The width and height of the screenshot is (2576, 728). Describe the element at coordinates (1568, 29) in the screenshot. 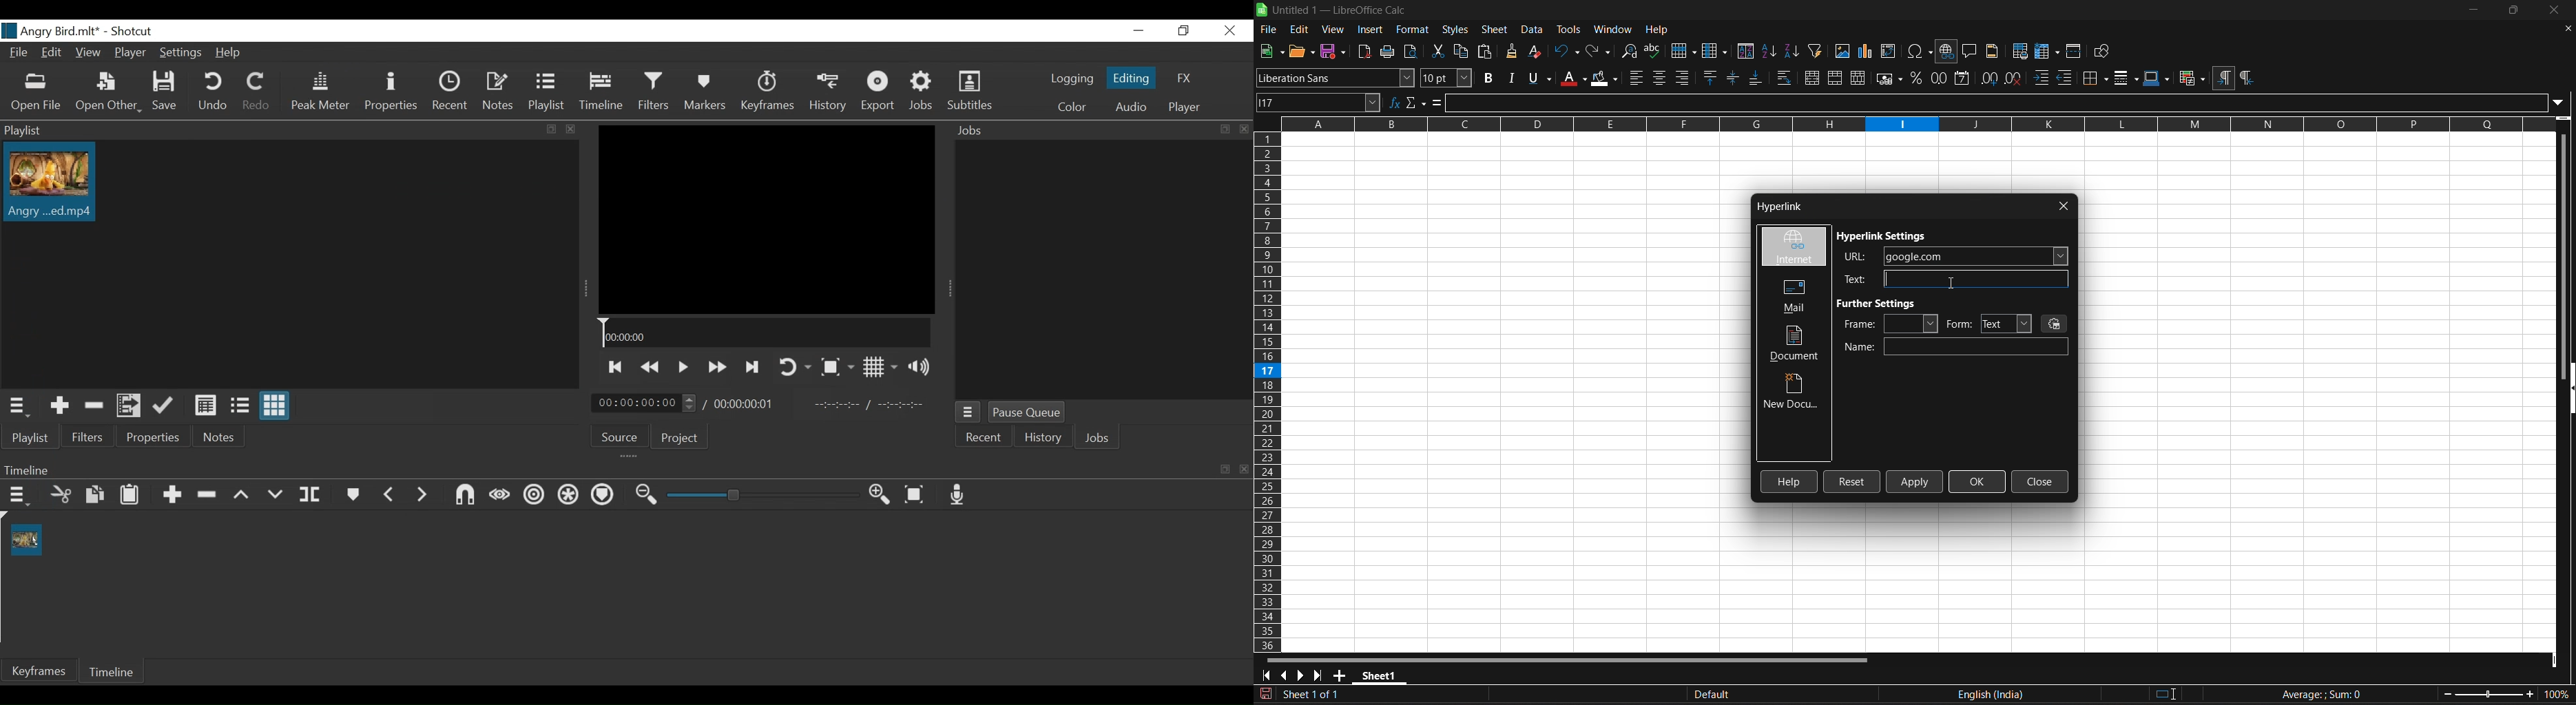

I see `tools` at that location.